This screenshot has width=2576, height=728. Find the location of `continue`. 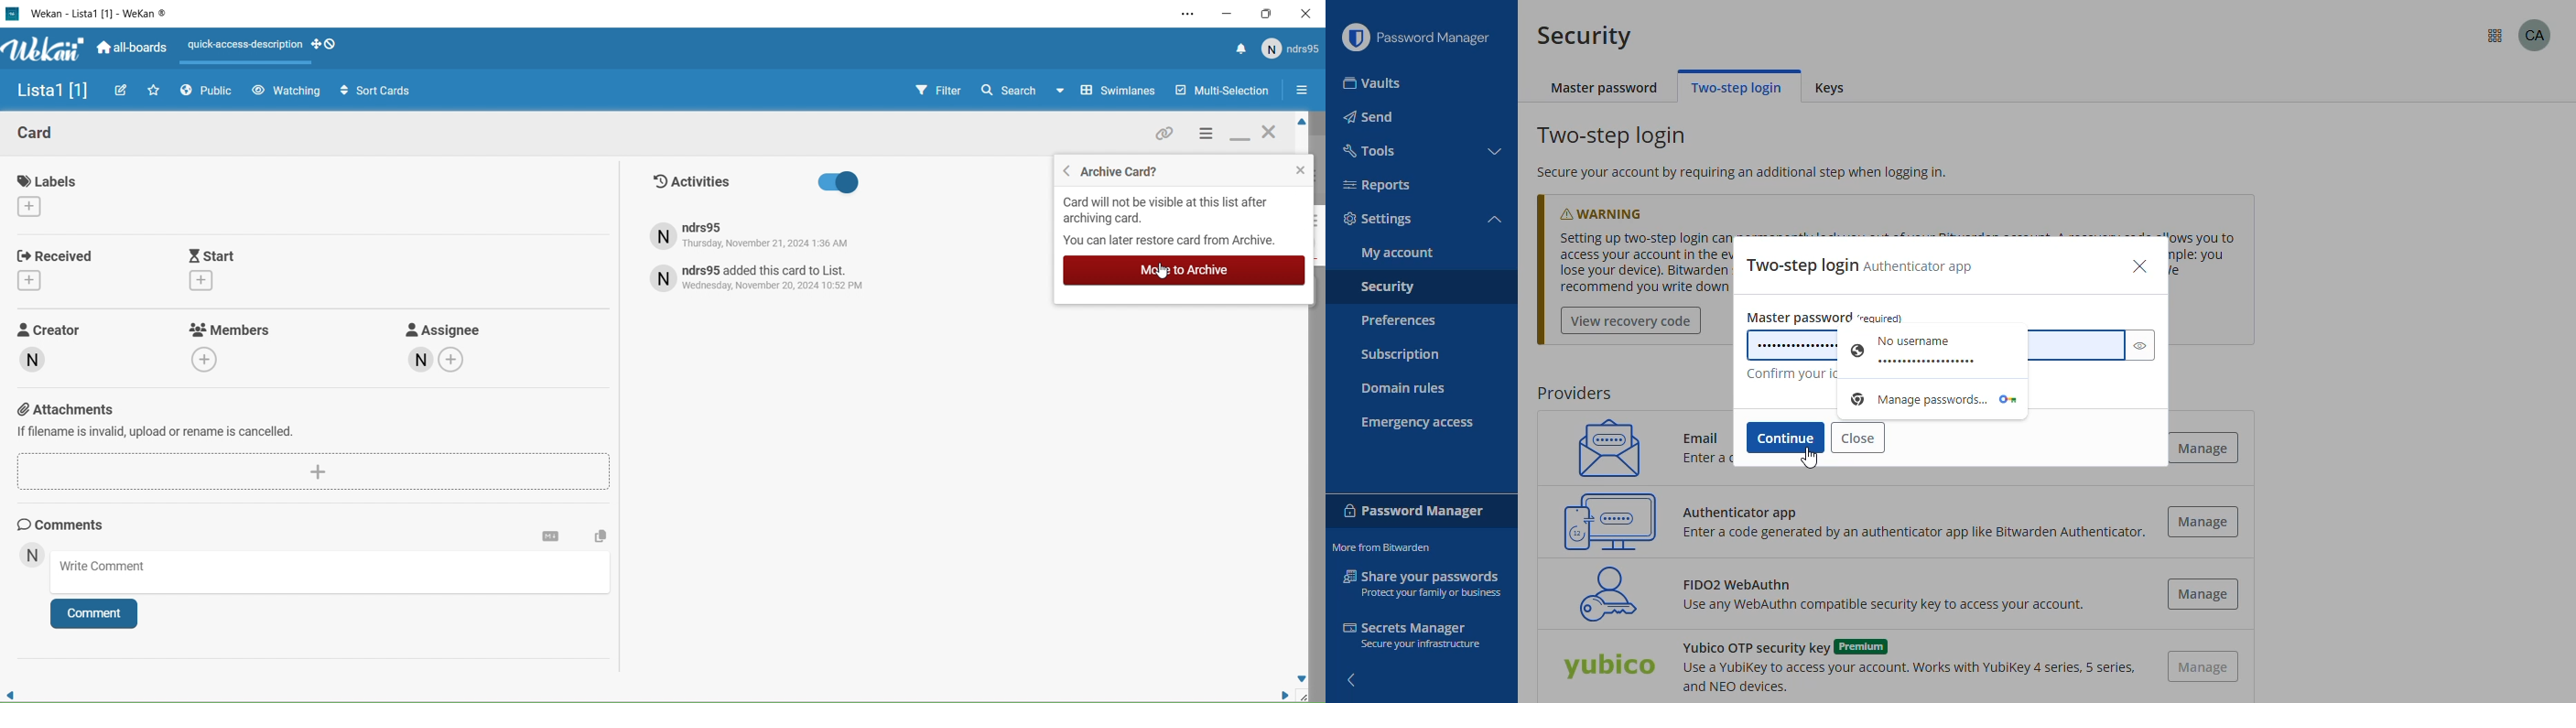

continue is located at coordinates (1787, 438).